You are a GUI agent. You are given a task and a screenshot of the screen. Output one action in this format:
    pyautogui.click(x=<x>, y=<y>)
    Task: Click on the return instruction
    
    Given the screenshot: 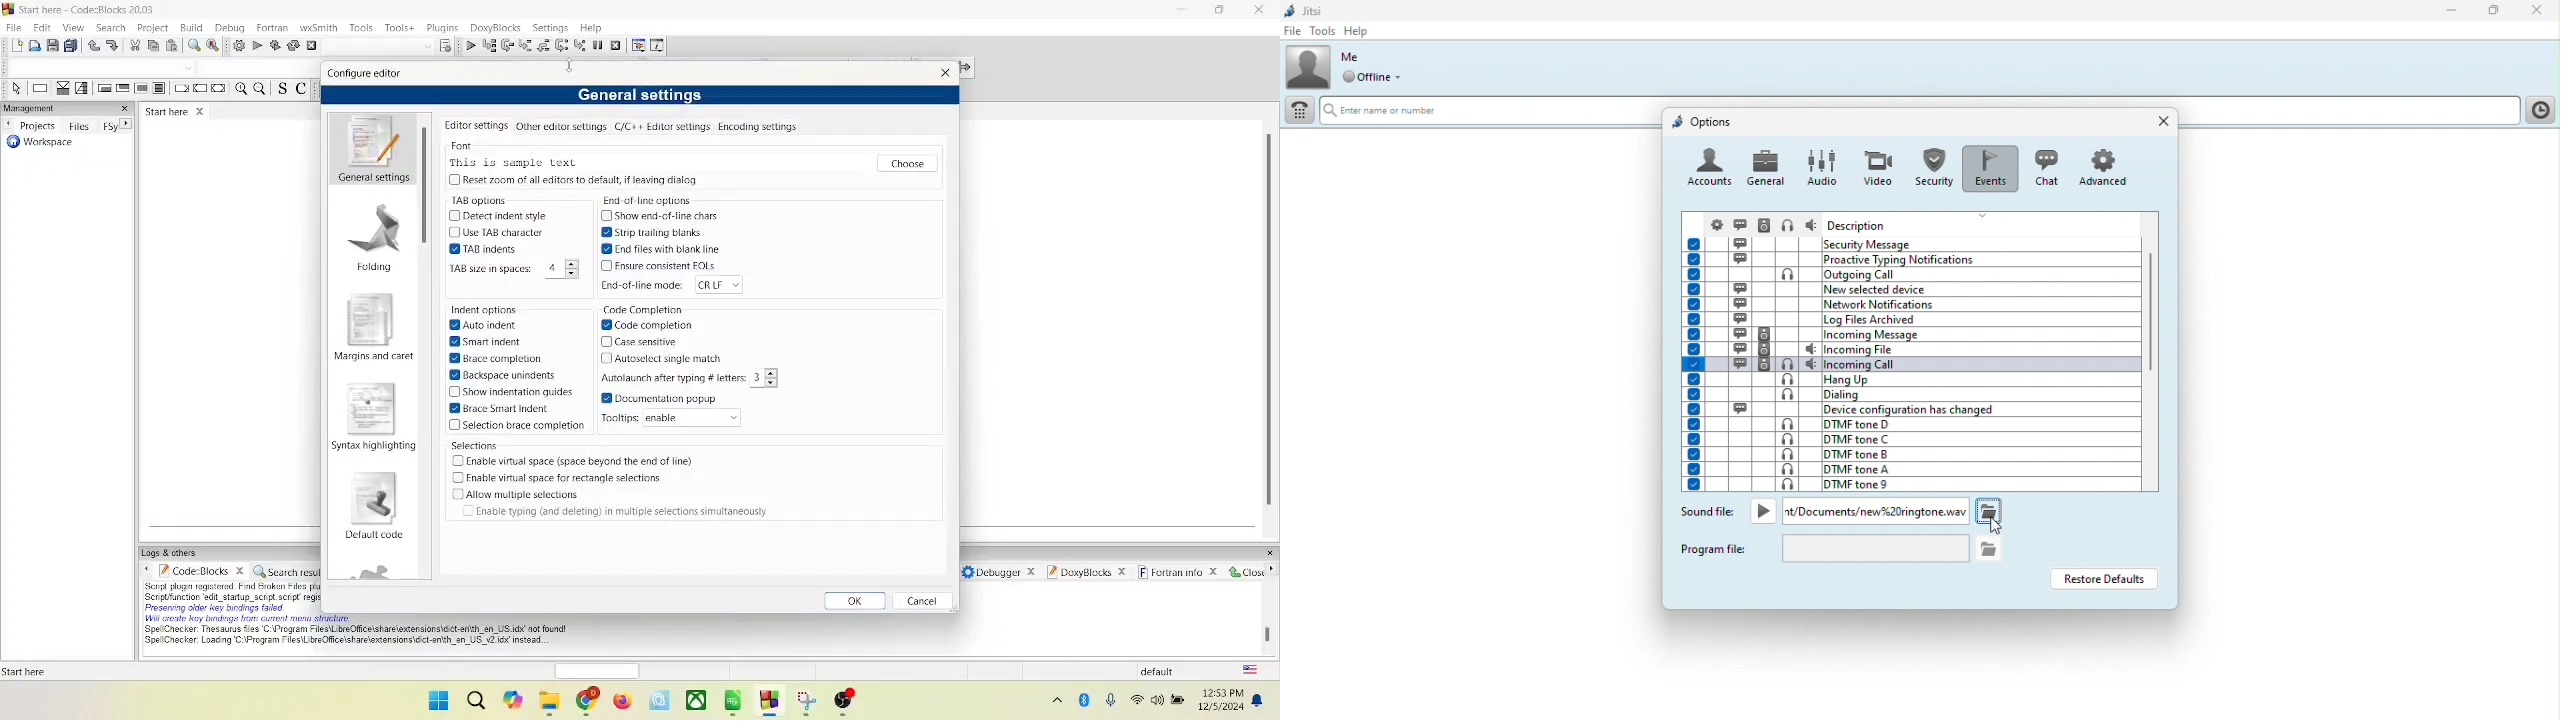 What is the action you would take?
    pyautogui.click(x=219, y=89)
    